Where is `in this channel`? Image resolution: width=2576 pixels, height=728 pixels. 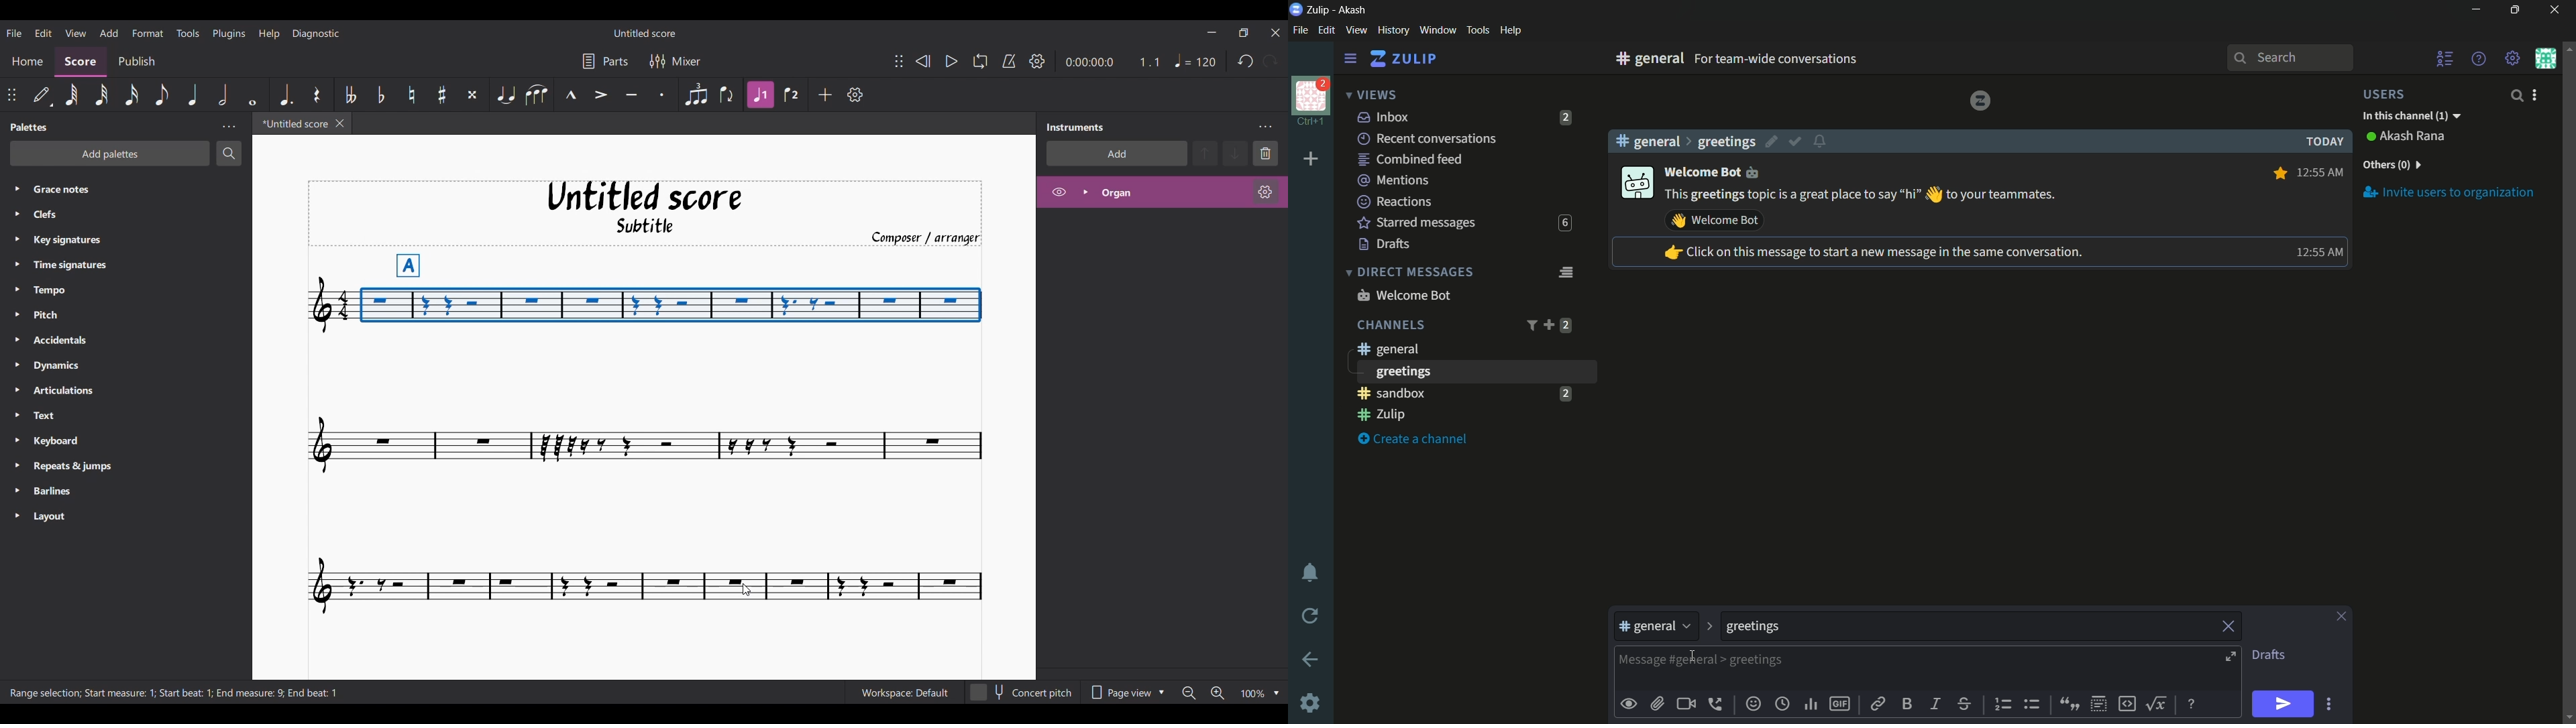 in this channel is located at coordinates (2412, 117).